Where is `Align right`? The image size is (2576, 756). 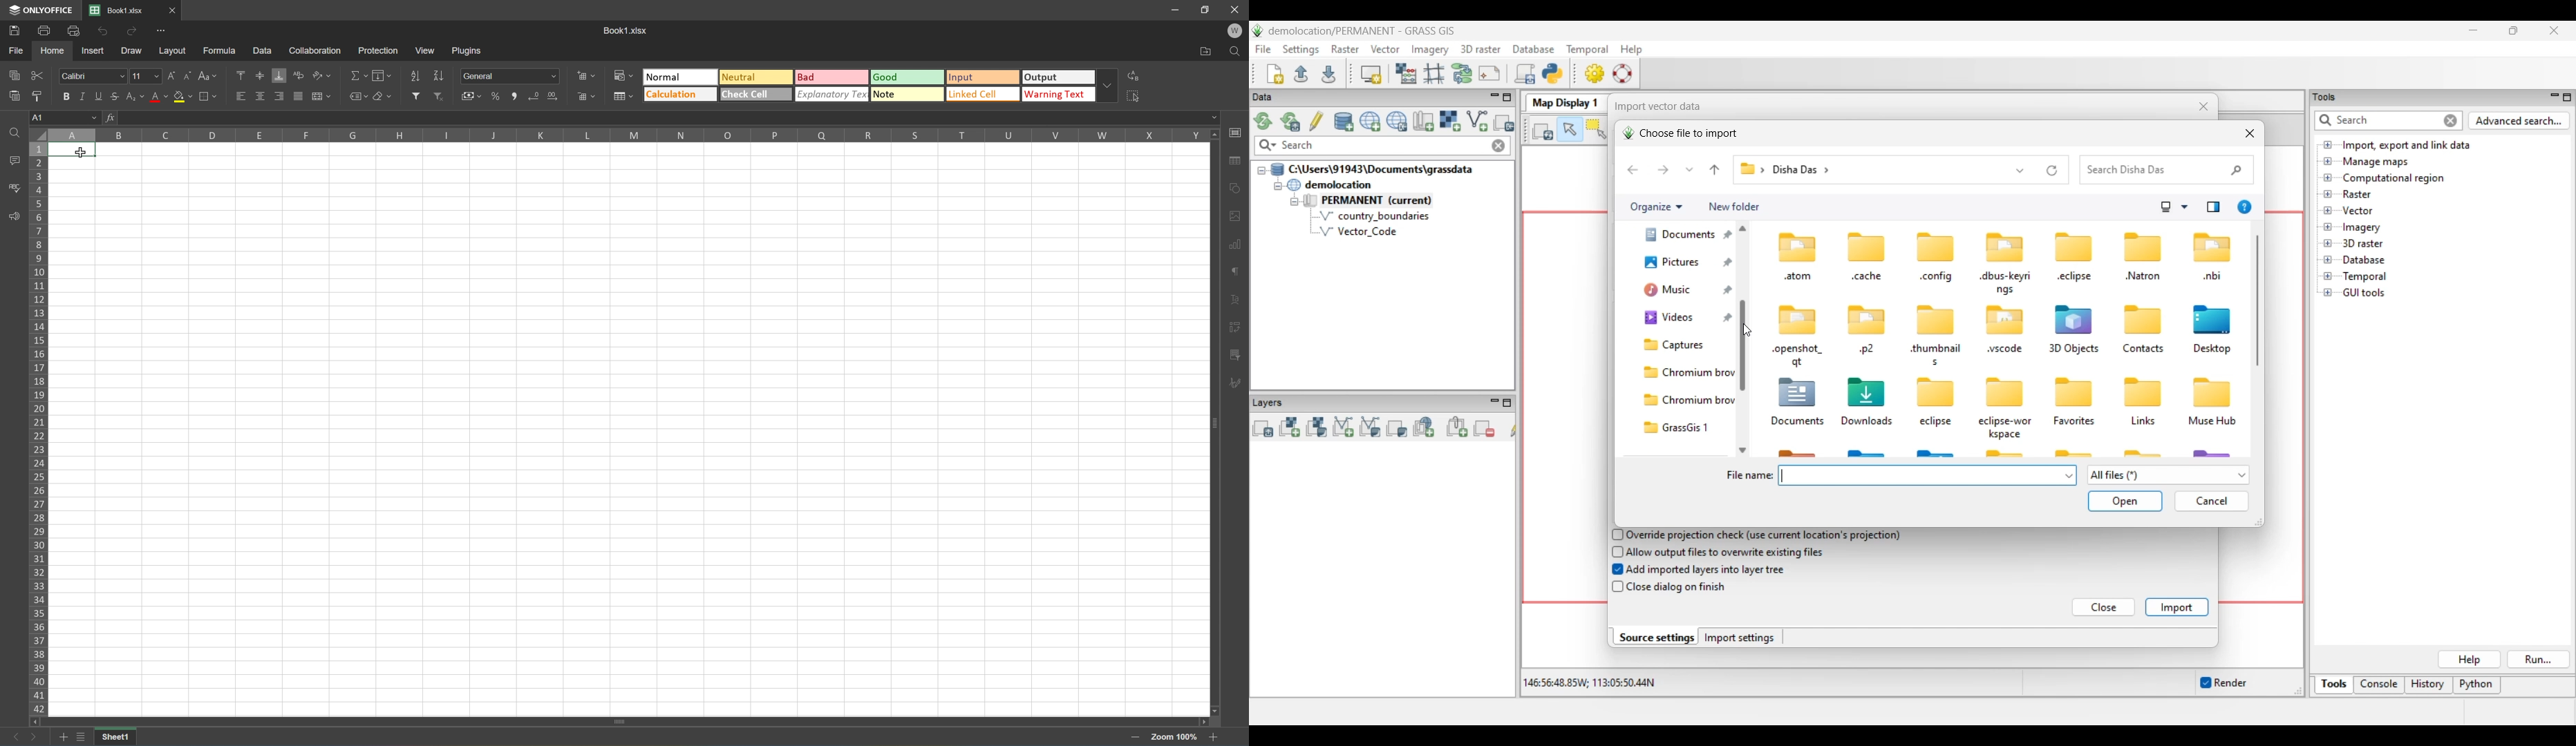
Align right is located at coordinates (279, 98).